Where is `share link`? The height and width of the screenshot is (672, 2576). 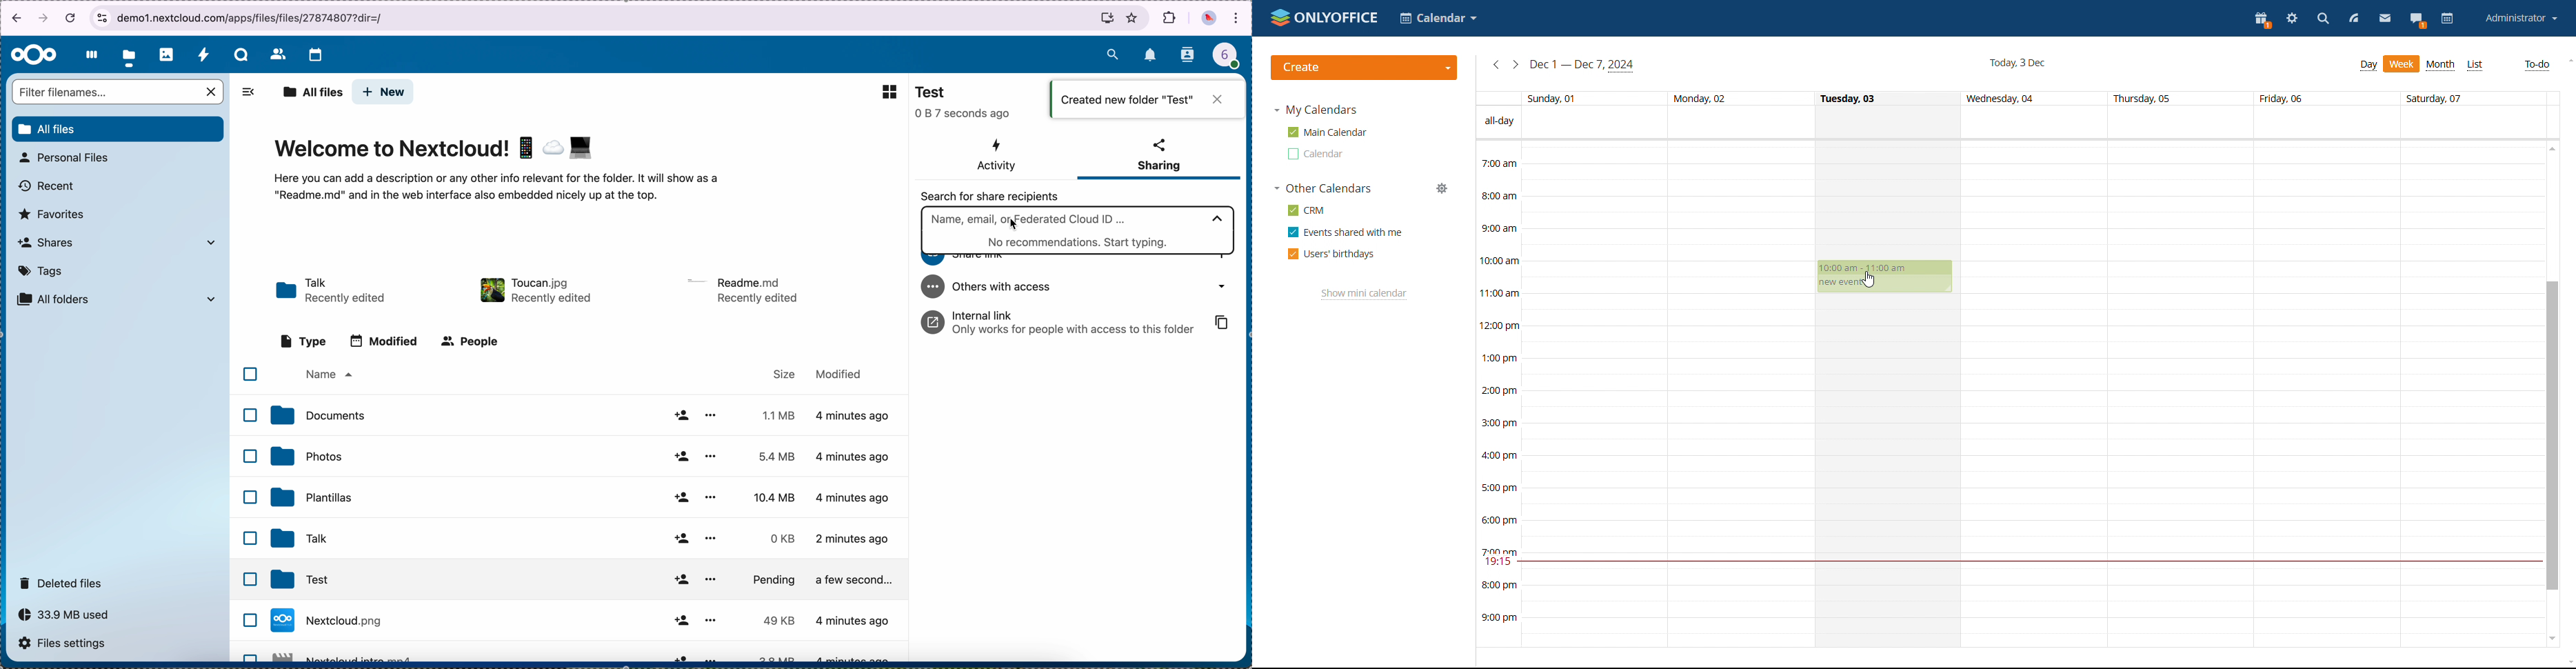
share link is located at coordinates (978, 261).